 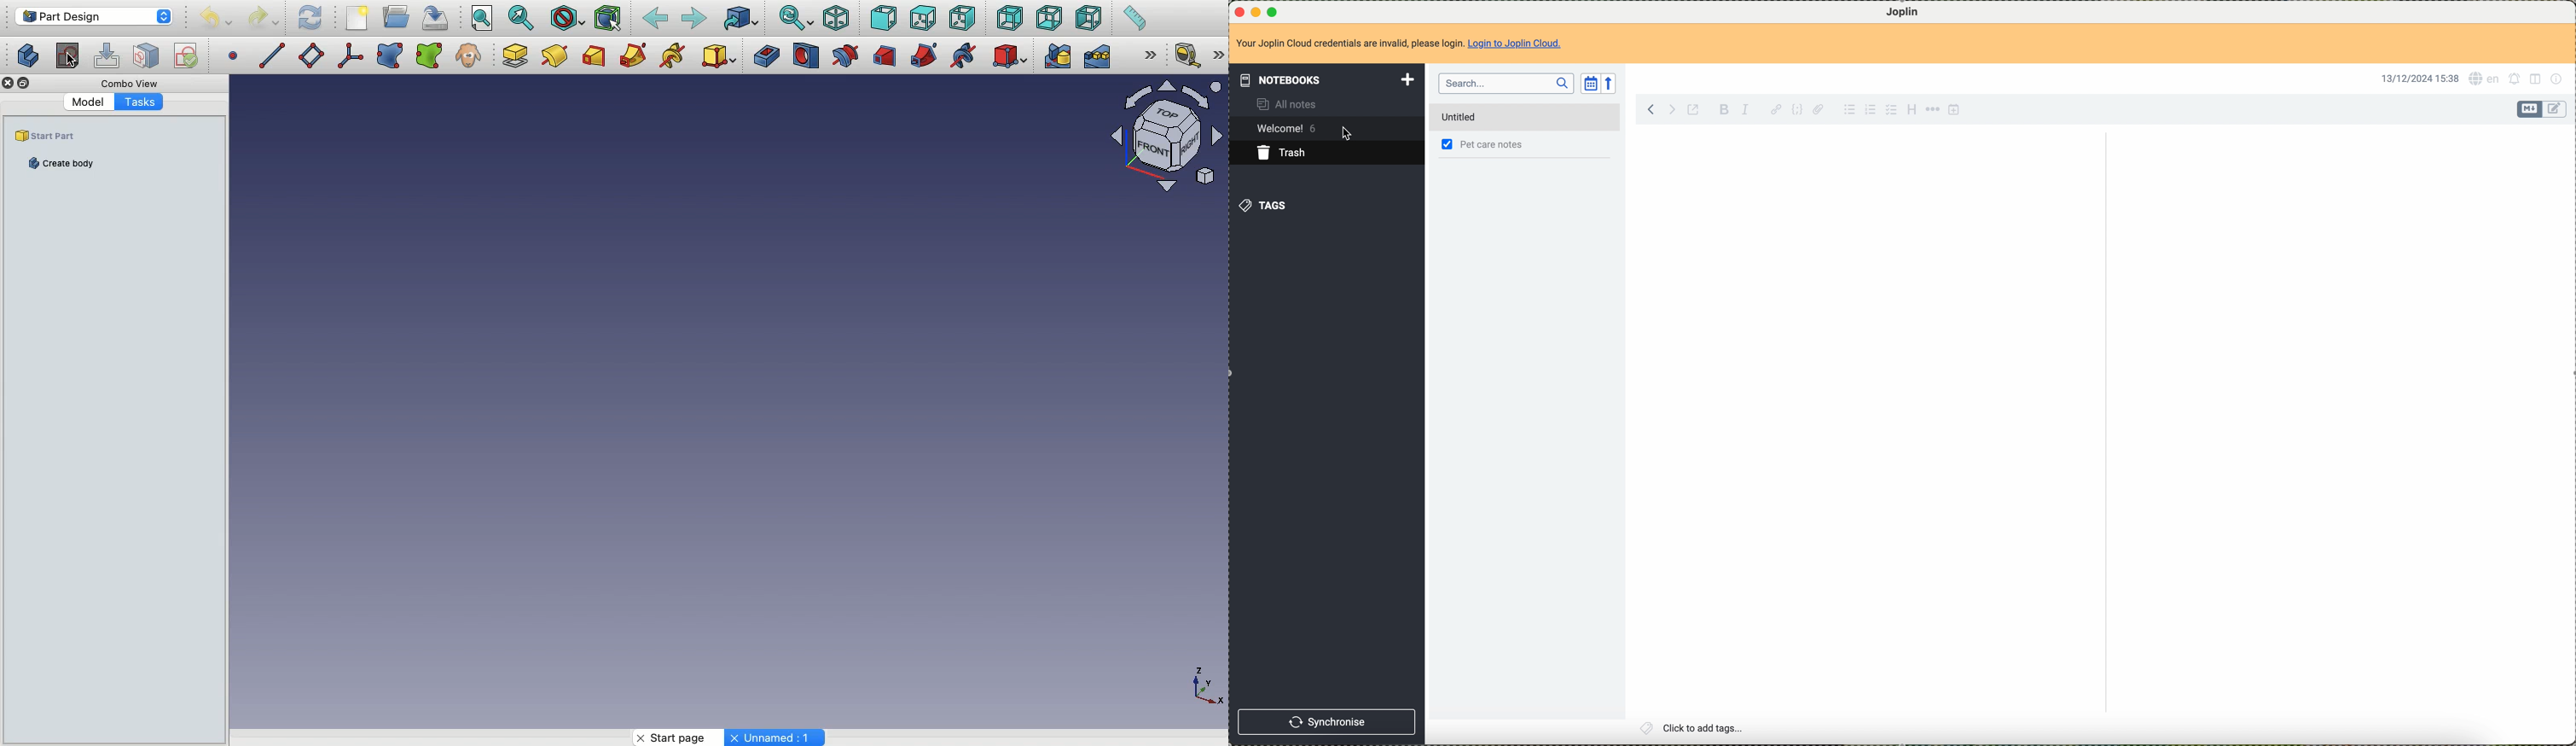 I want to click on bold, so click(x=1724, y=110).